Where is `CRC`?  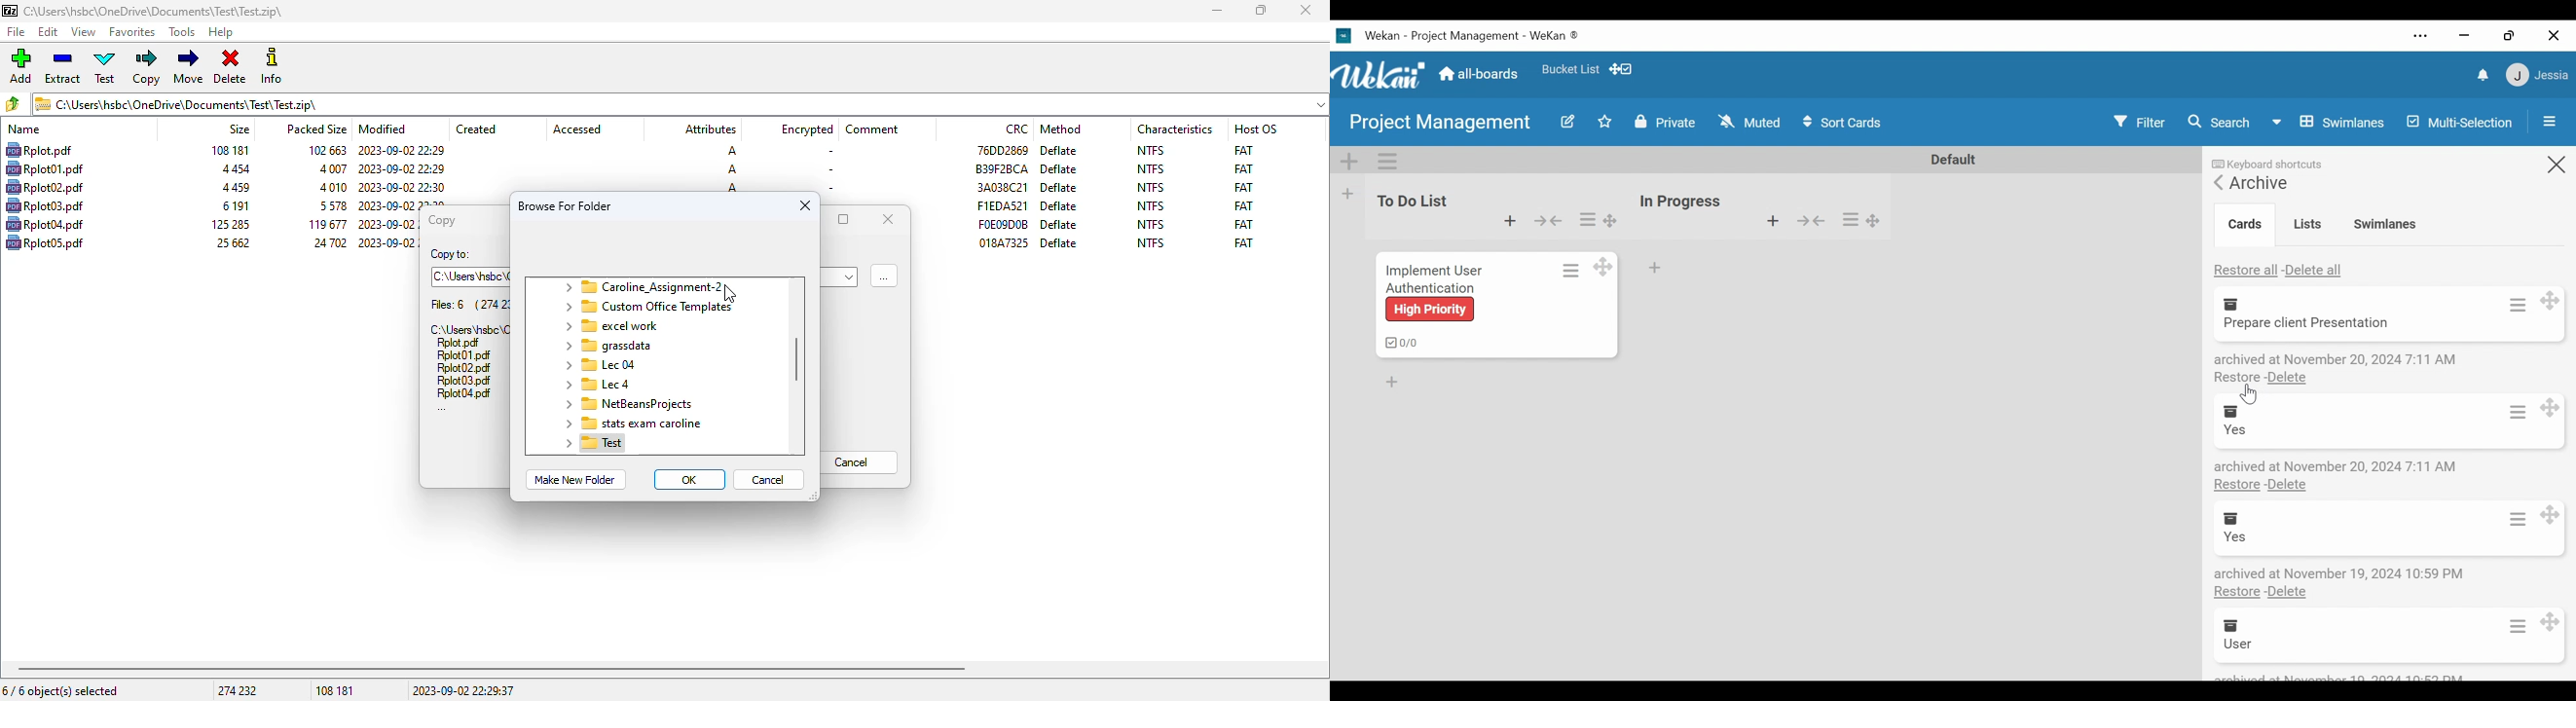
CRC is located at coordinates (1001, 149).